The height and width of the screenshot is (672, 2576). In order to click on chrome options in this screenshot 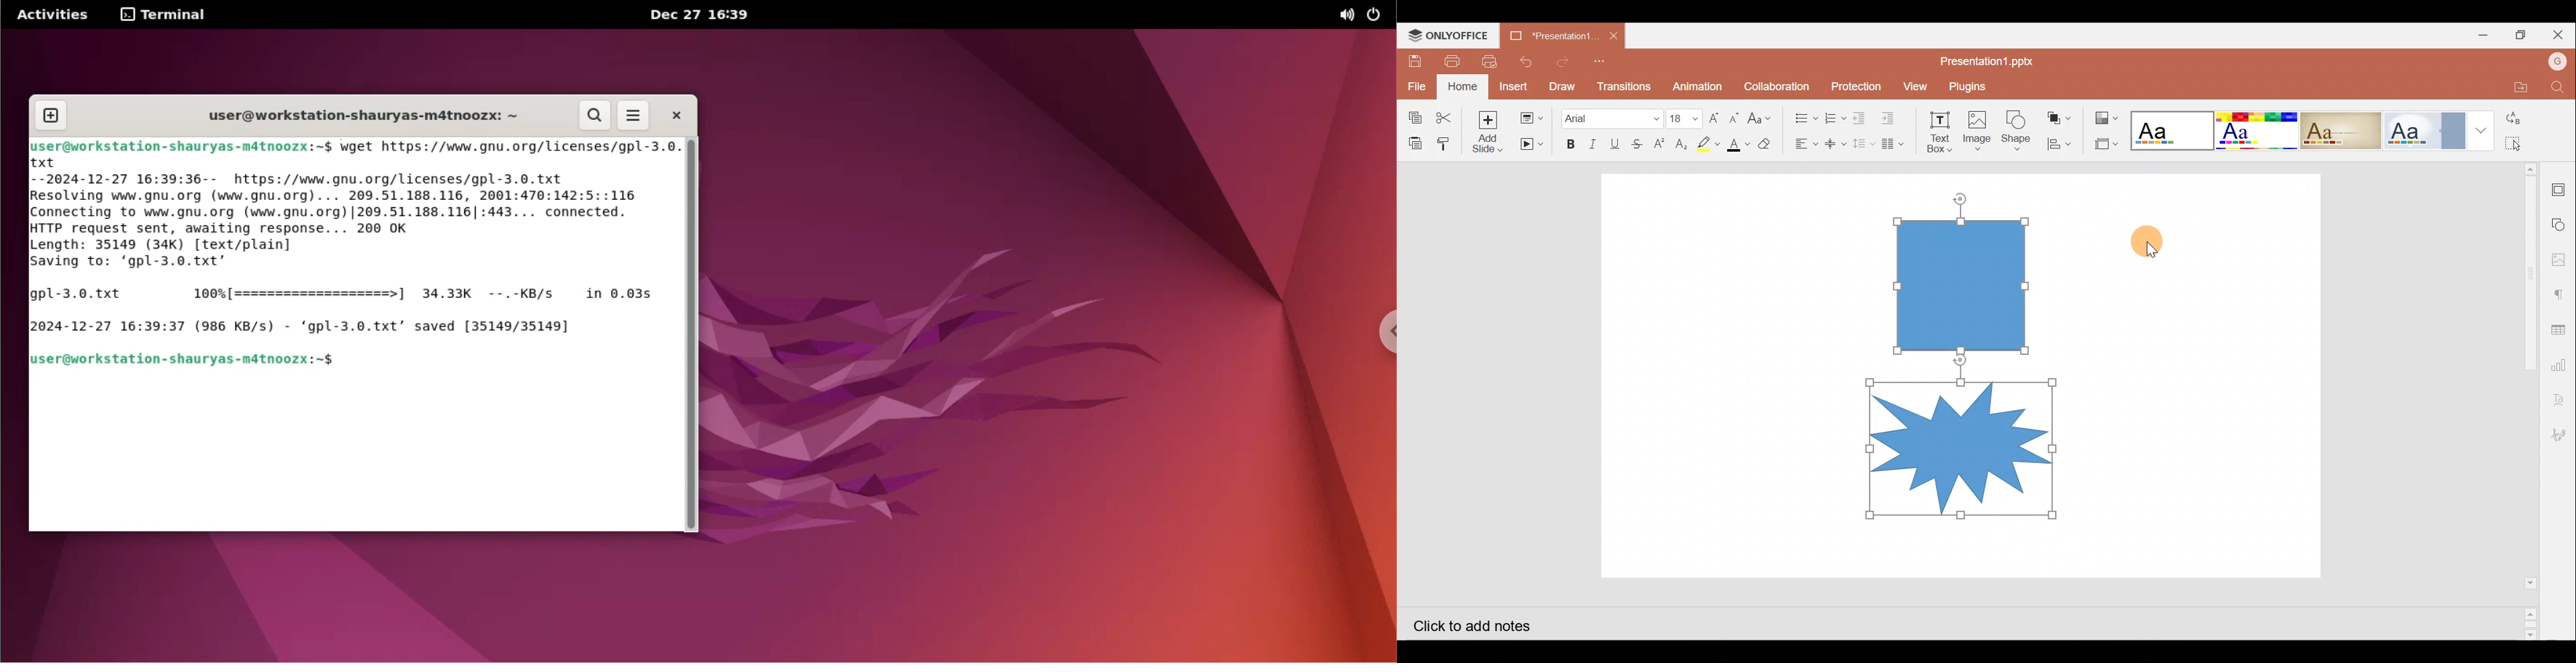, I will do `click(1388, 332)`.